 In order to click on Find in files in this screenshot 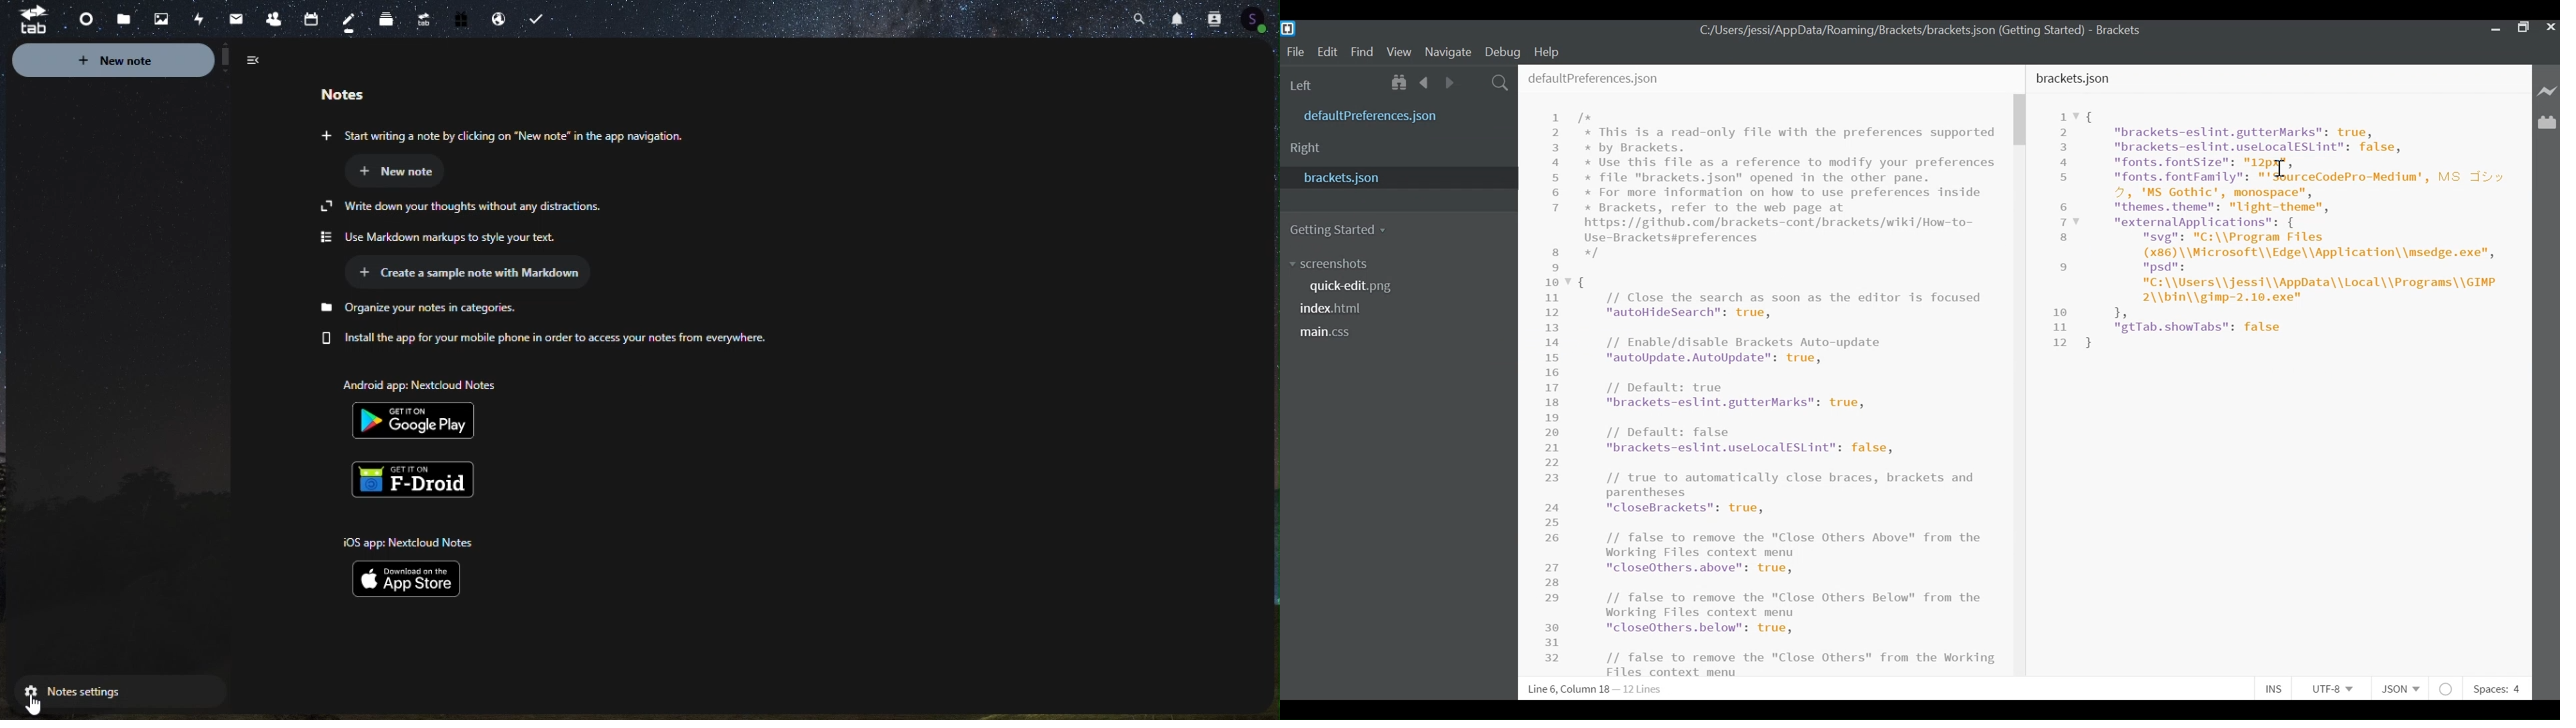, I will do `click(1500, 83)`.